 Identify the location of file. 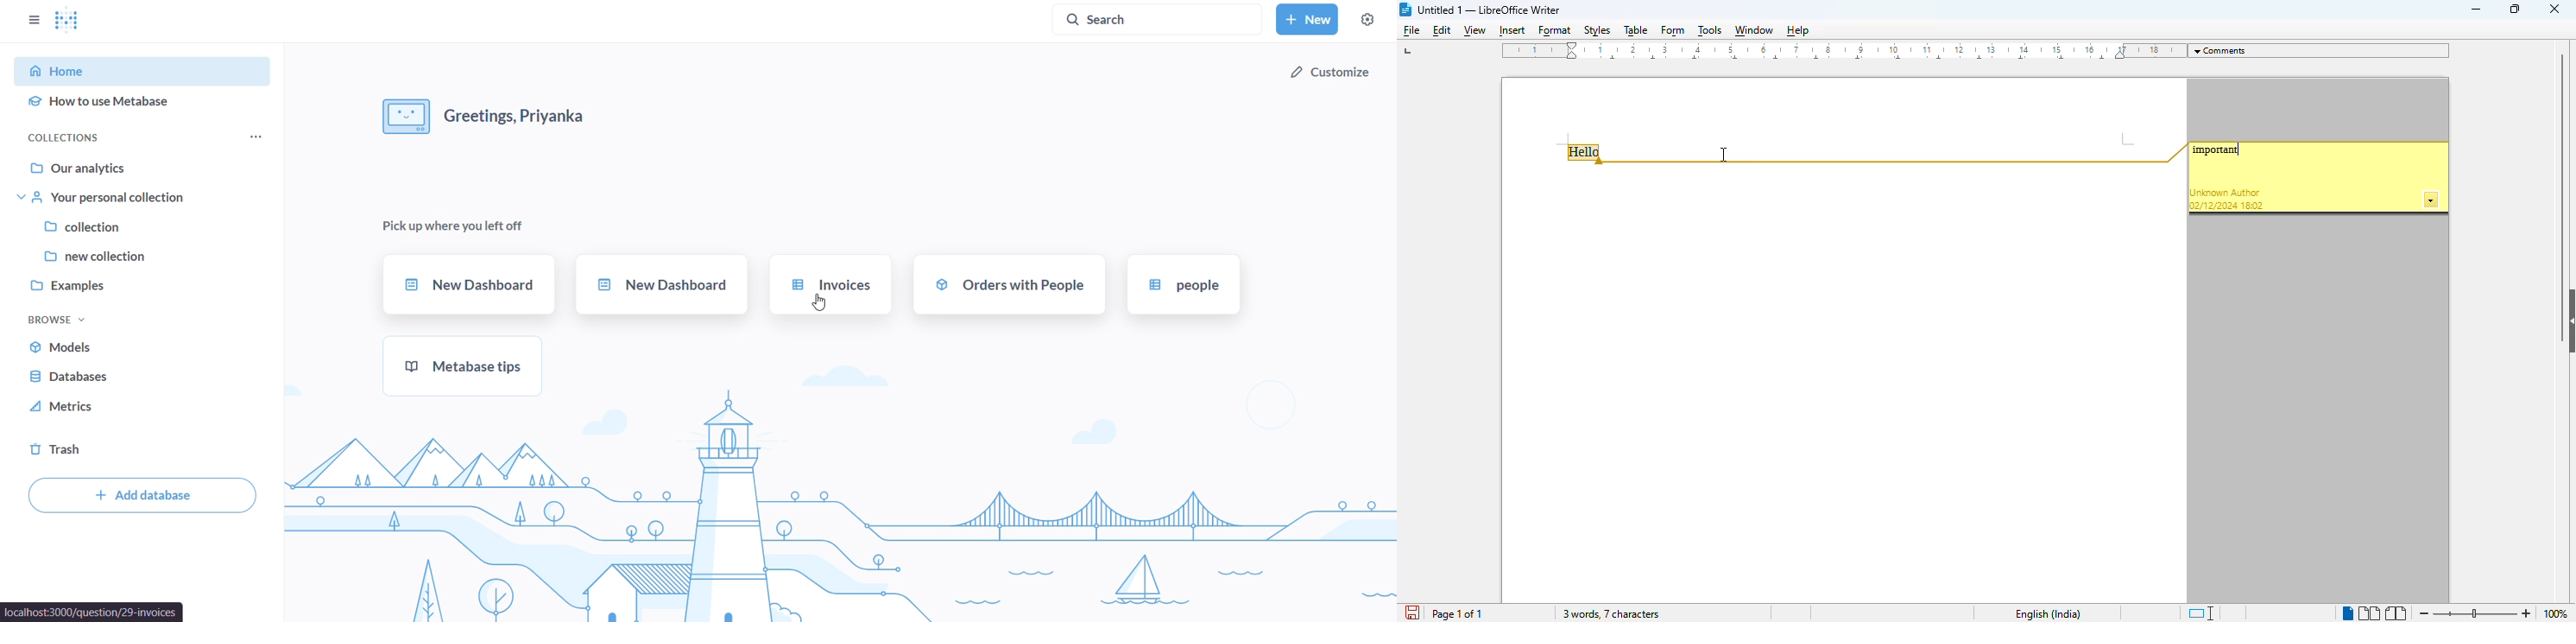
(1412, 31).